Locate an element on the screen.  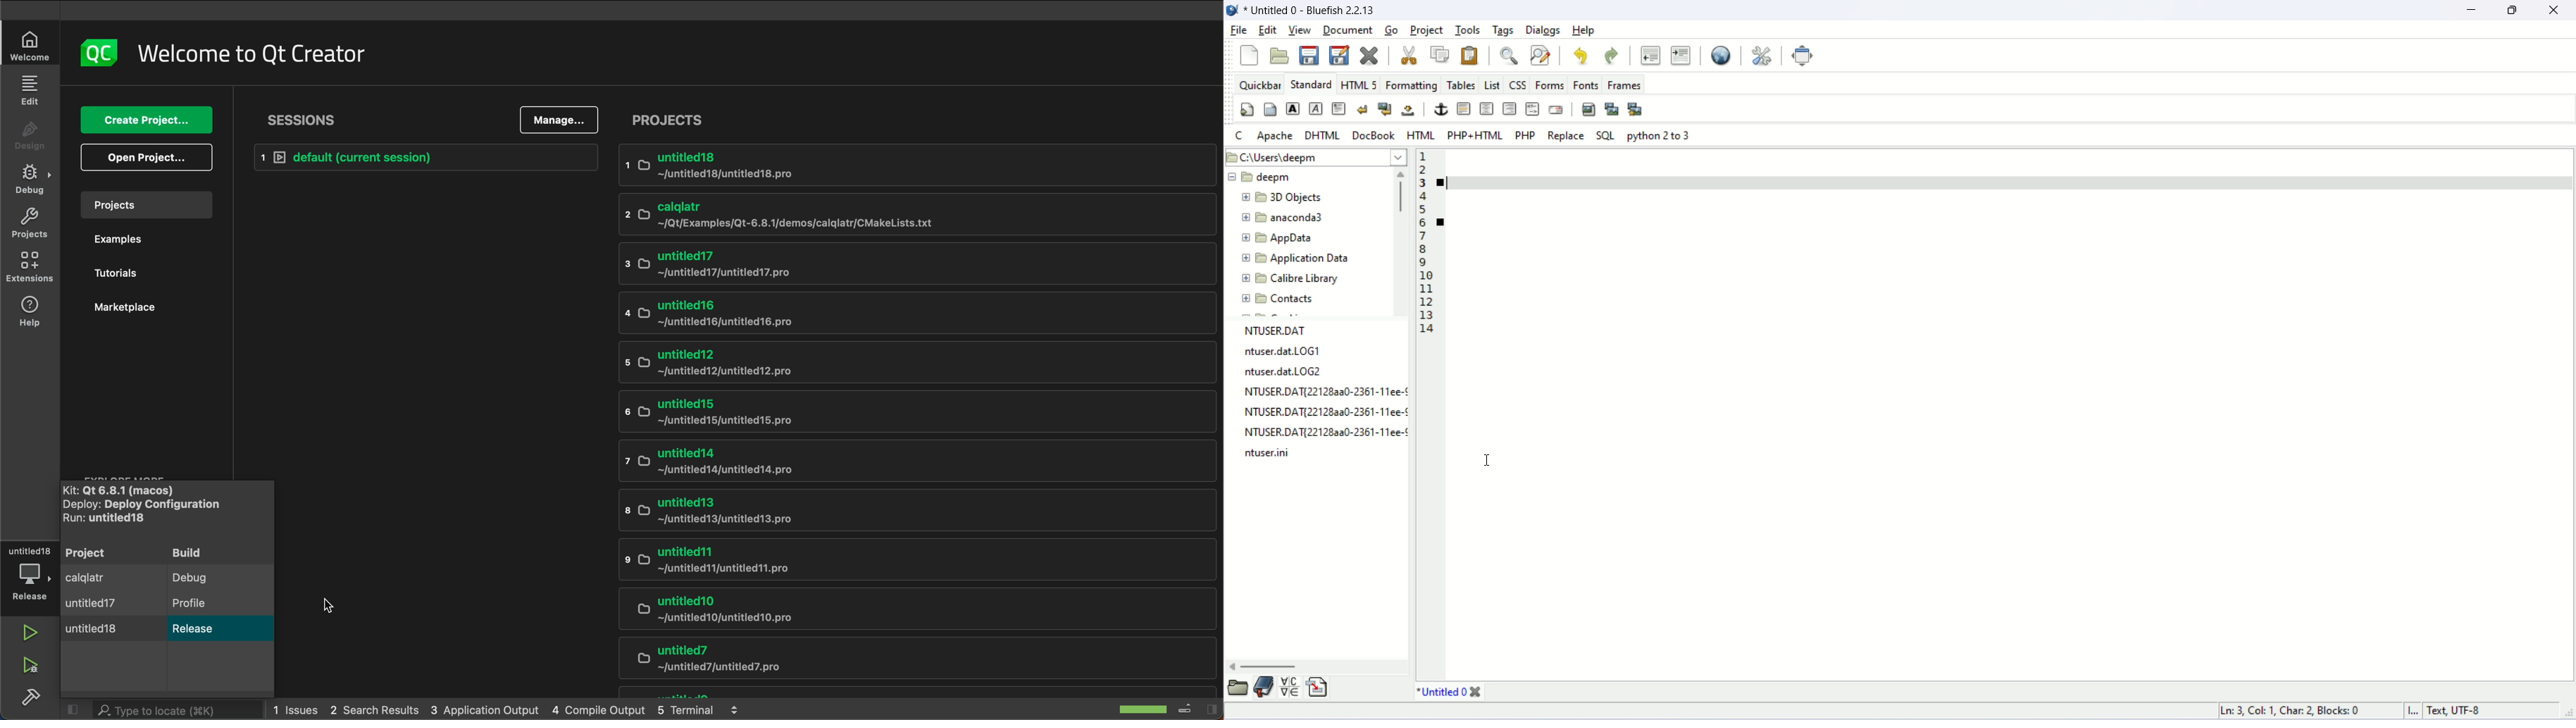
save is located at coordinates (1311, 57).